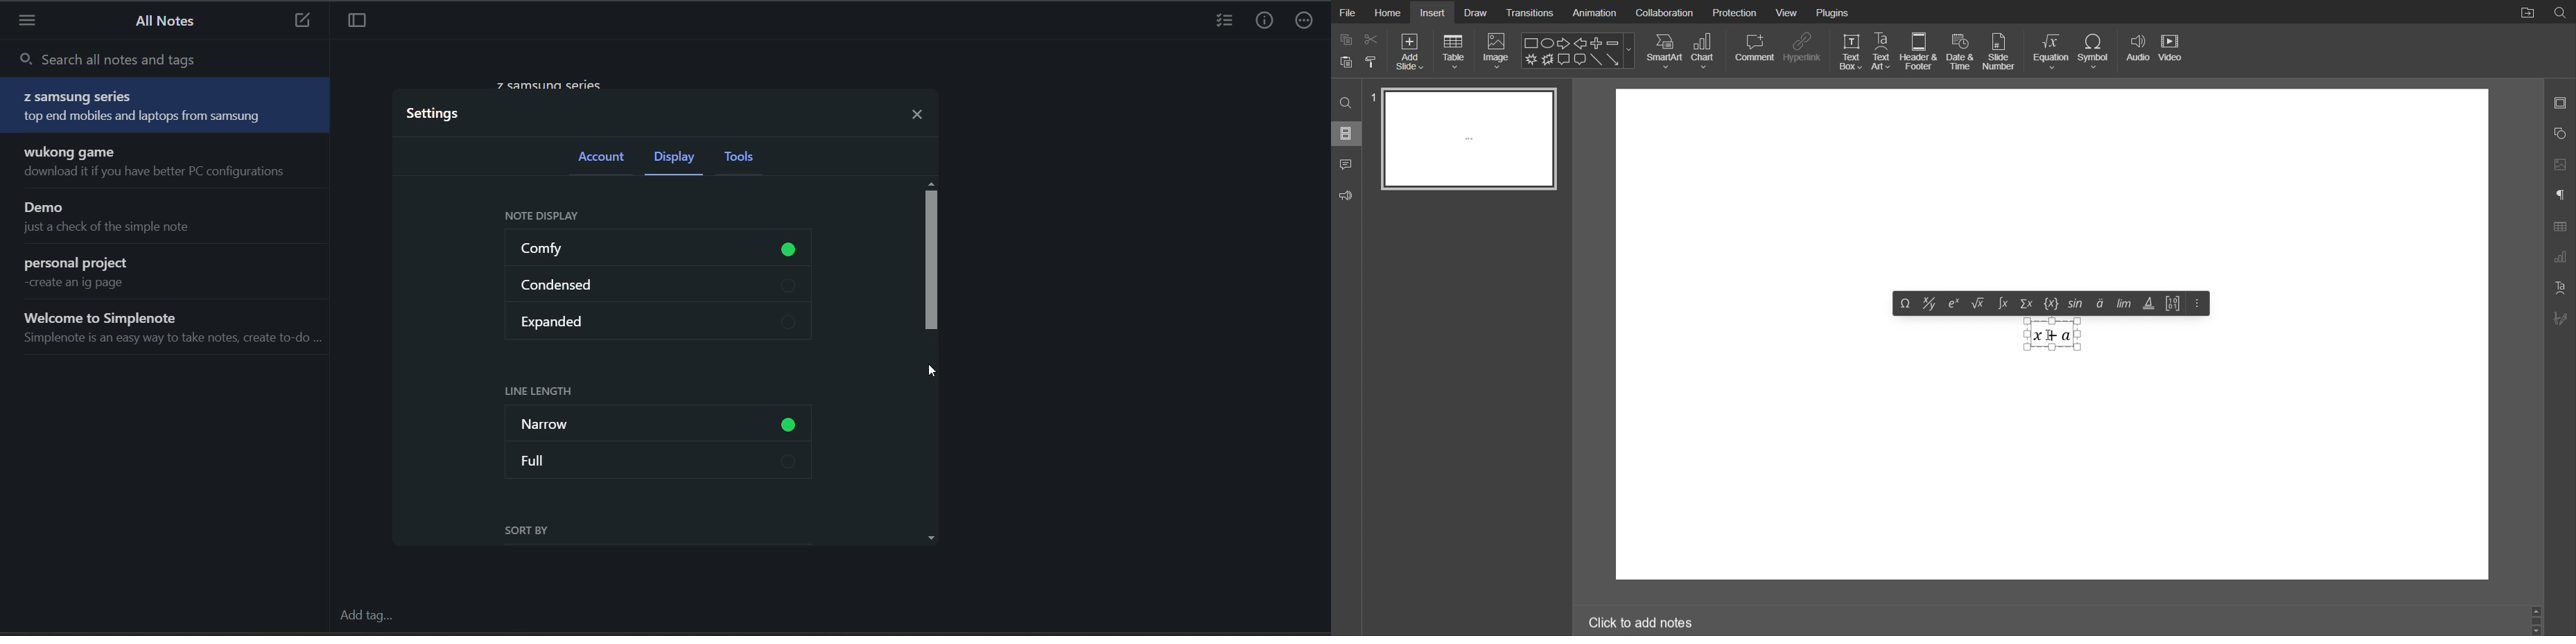 This screenshot has width=2576, height=644. What do you see at coordinates (1665, 51) in the screenshot?
I see `SmartArt` at bounding box center [1665, 51].